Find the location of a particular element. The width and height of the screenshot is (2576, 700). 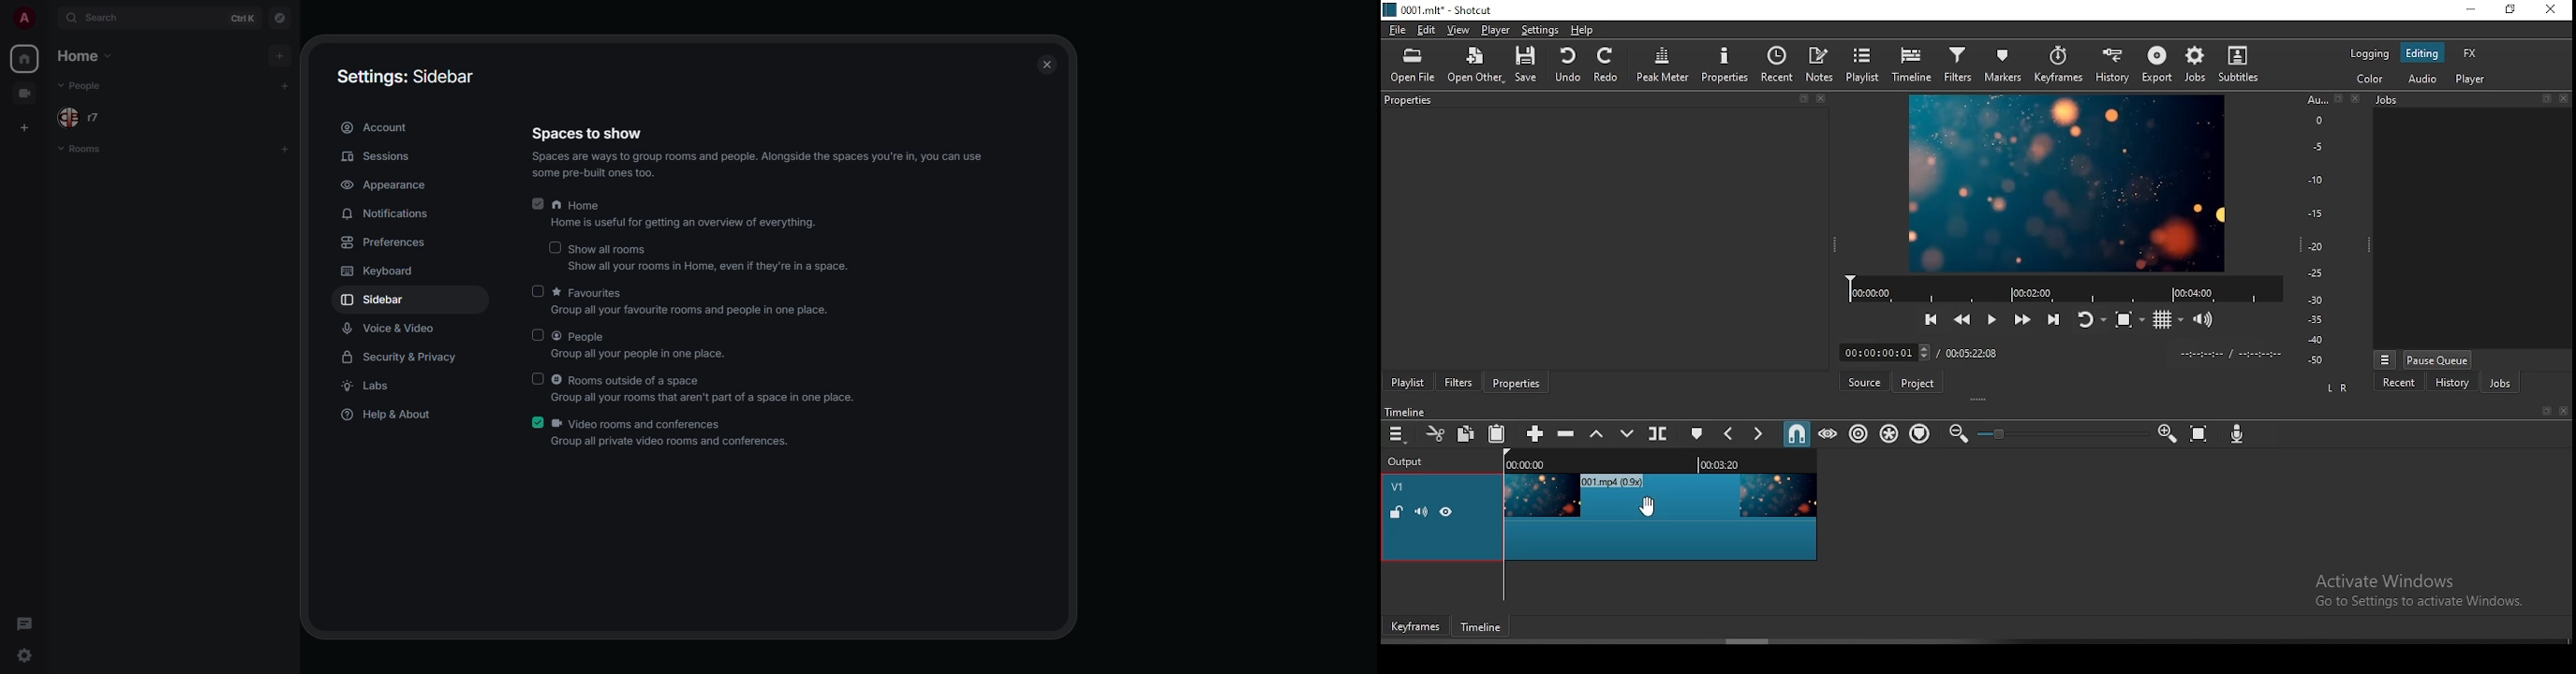

view is located at coordinates (1458, 30).